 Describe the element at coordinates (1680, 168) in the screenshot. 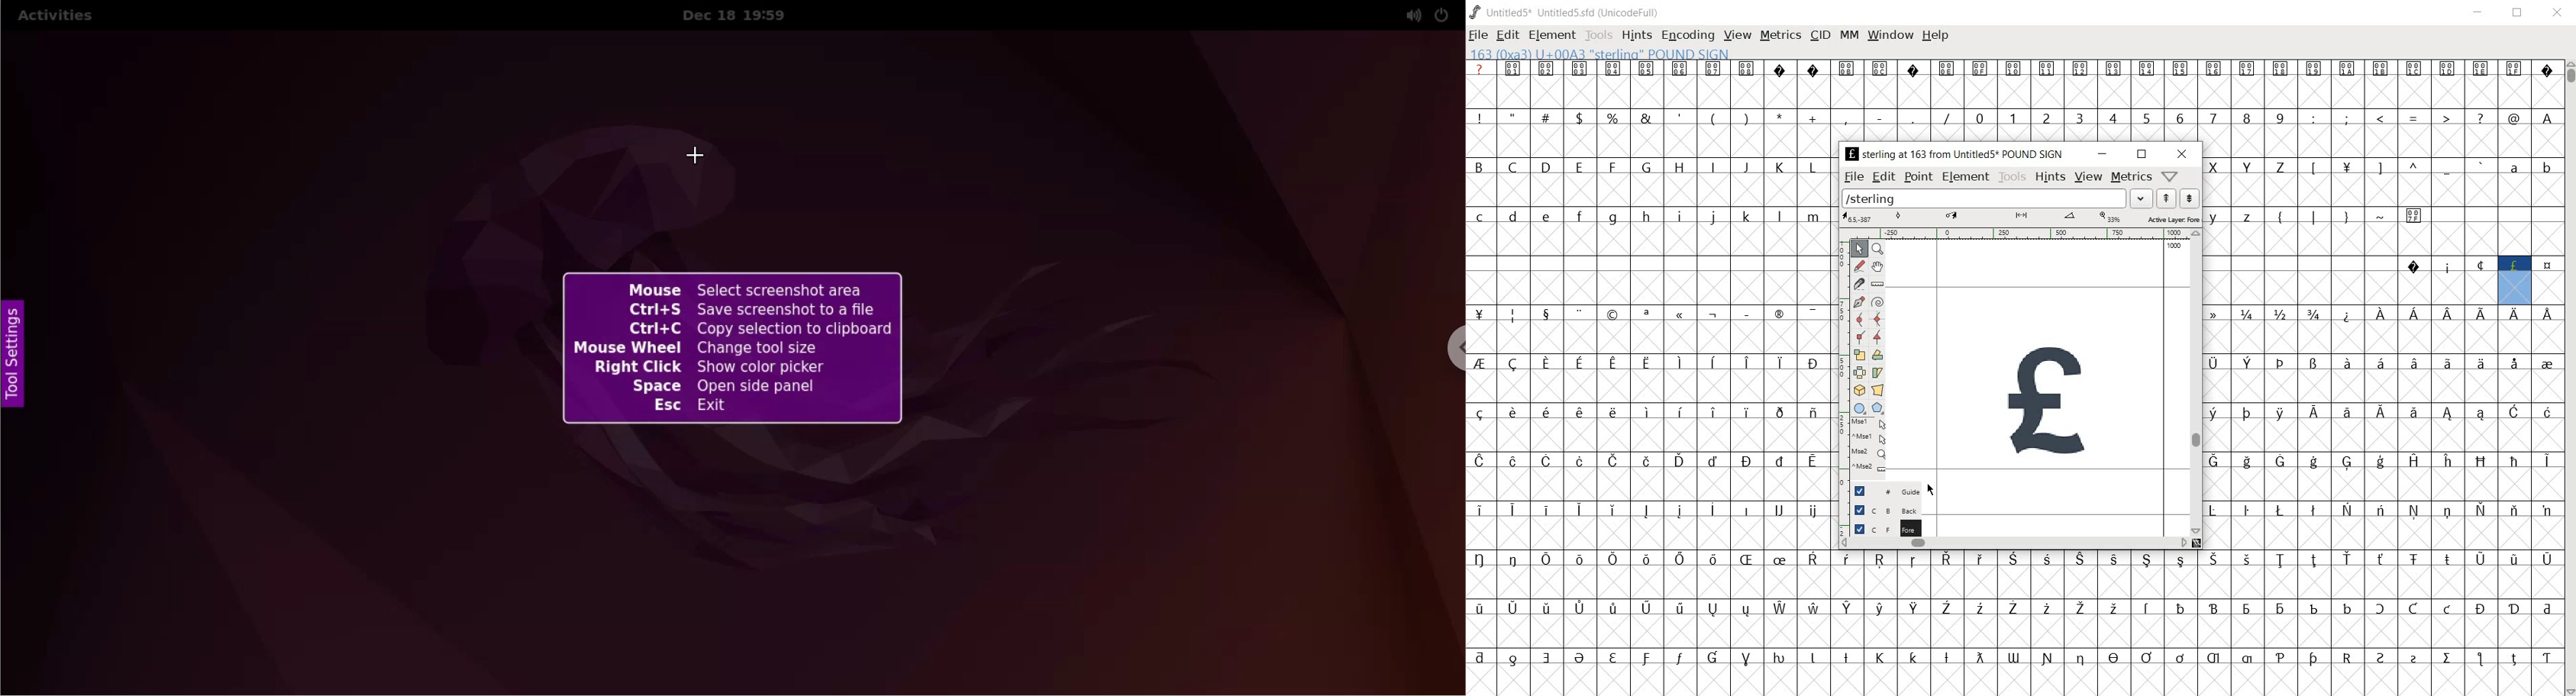

I see `H` at that location.